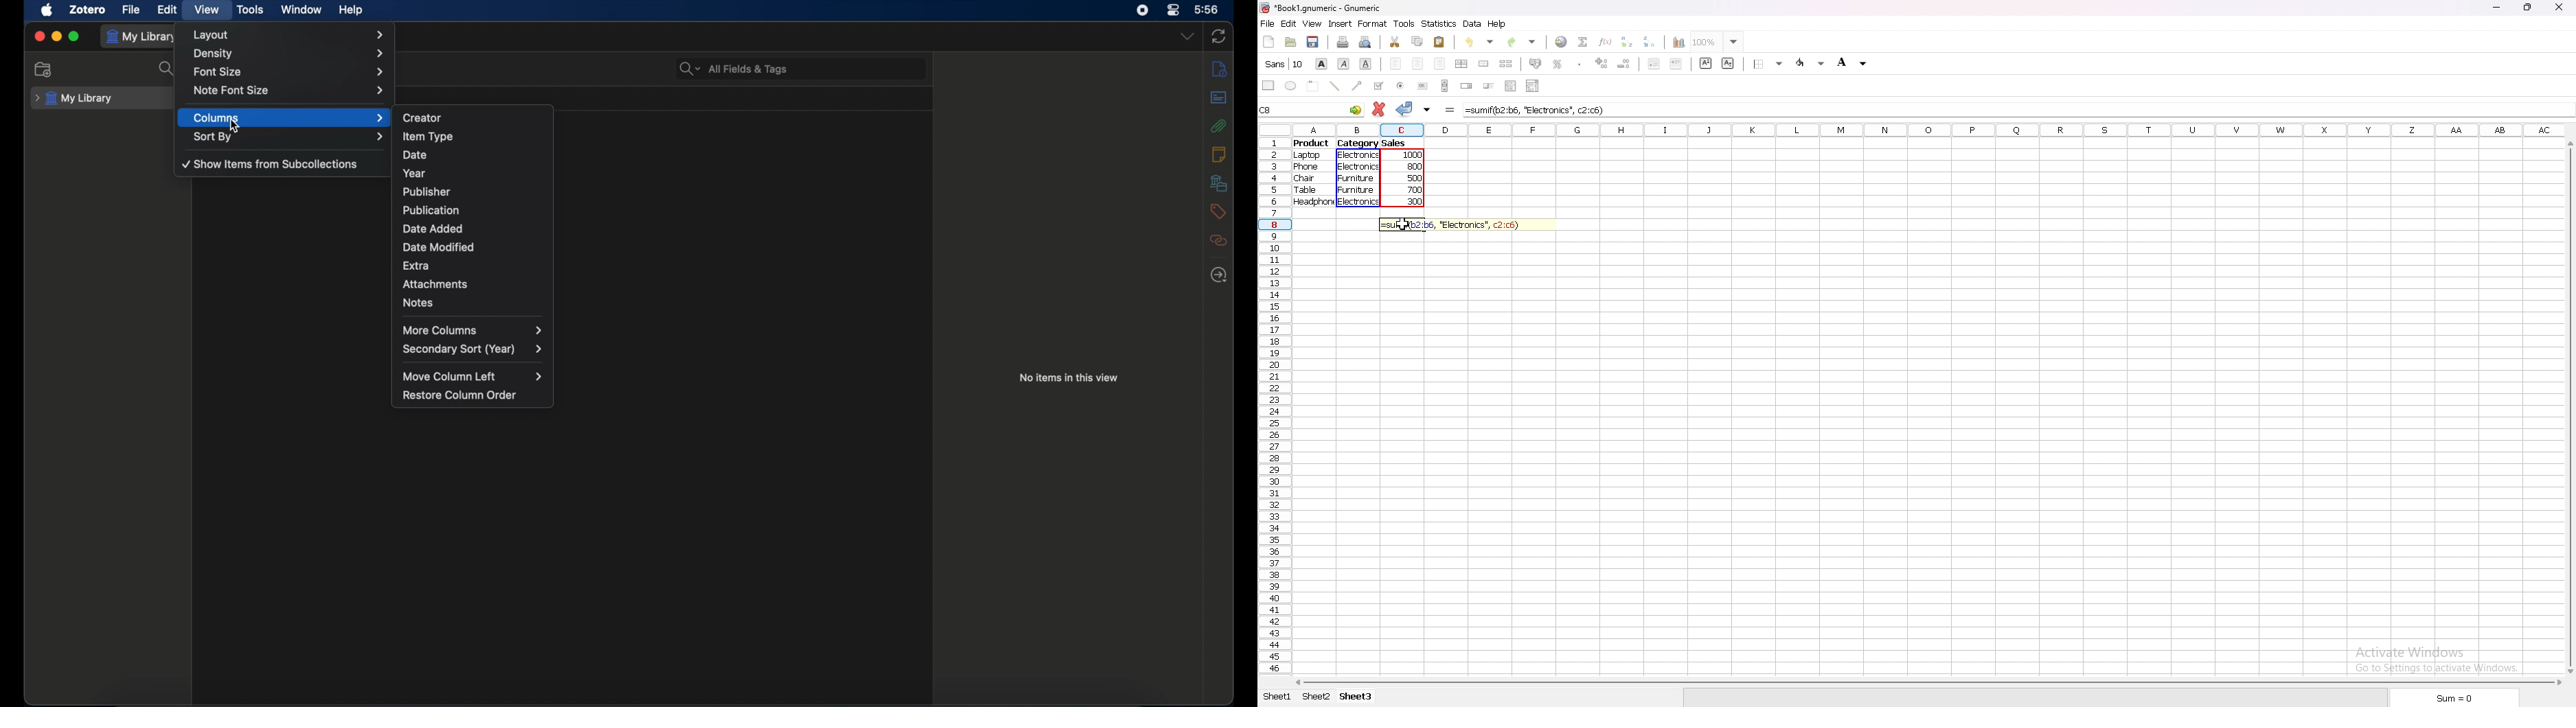  Describe the element at coordinates (1312, 144) in the screenshot. I see `product` at that location.